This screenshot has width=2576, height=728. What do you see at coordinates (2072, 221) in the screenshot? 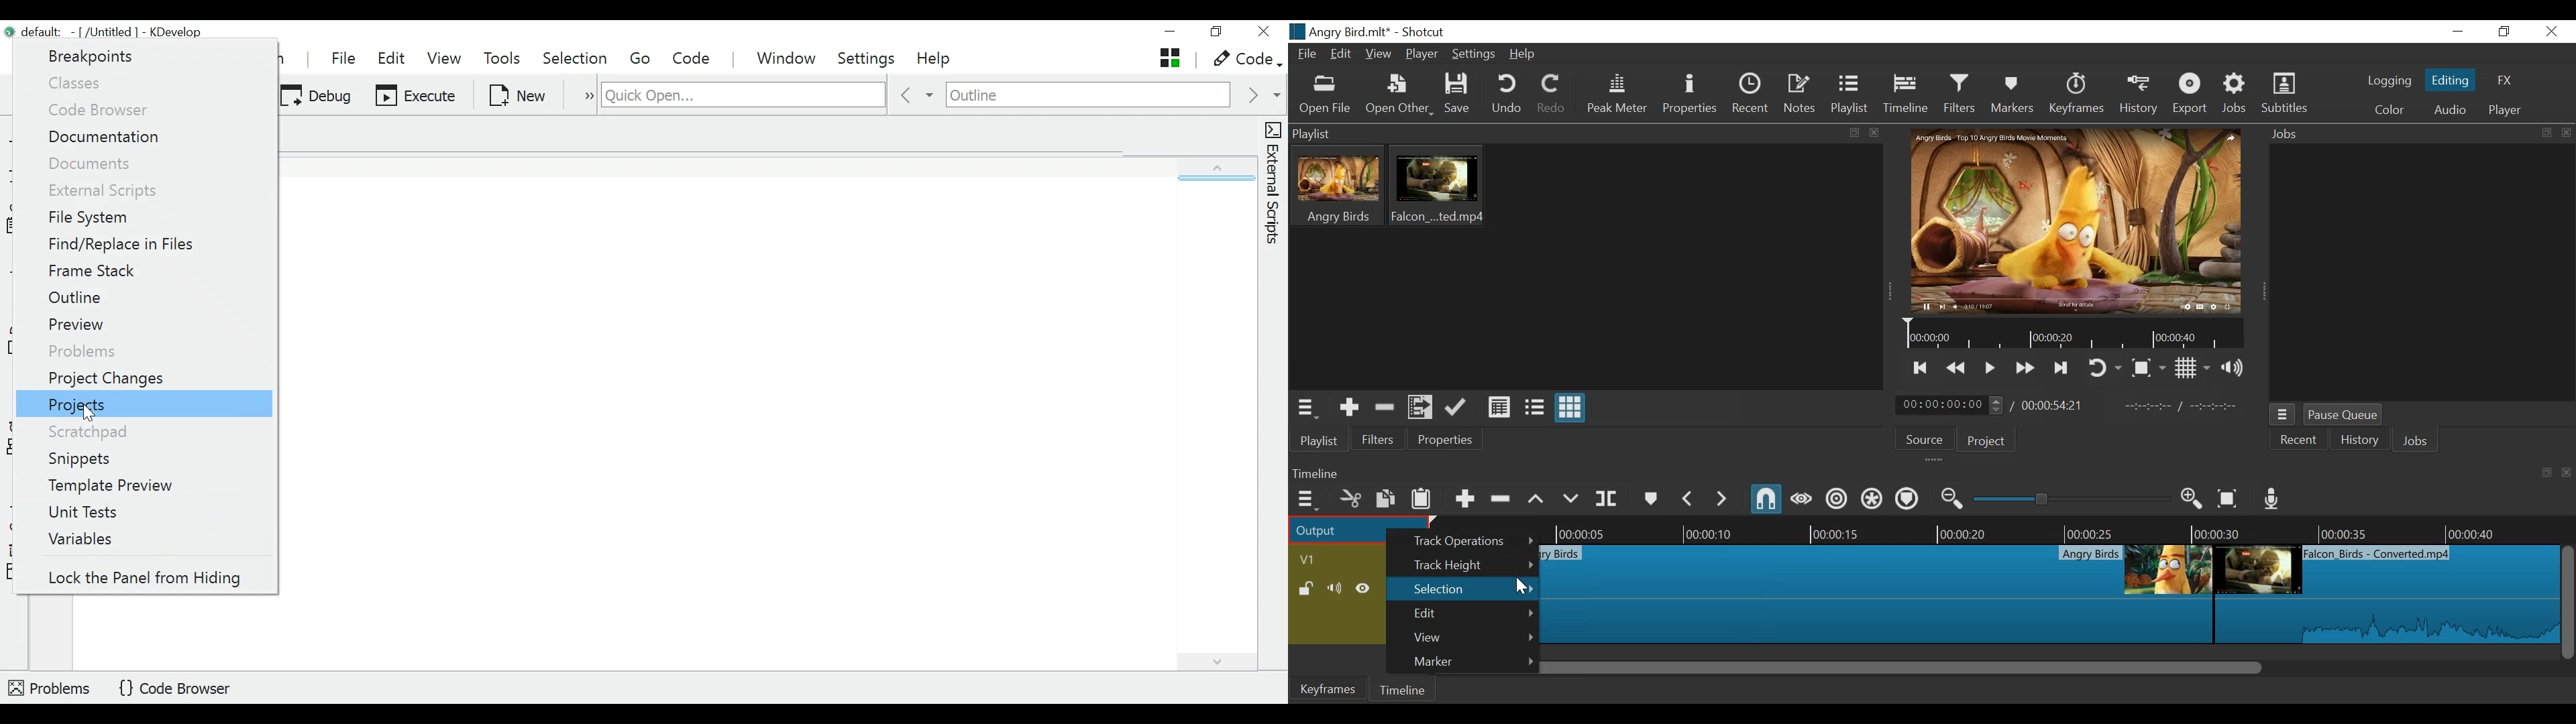
I see `Media Viewer` at bounding box center [2072, 221].